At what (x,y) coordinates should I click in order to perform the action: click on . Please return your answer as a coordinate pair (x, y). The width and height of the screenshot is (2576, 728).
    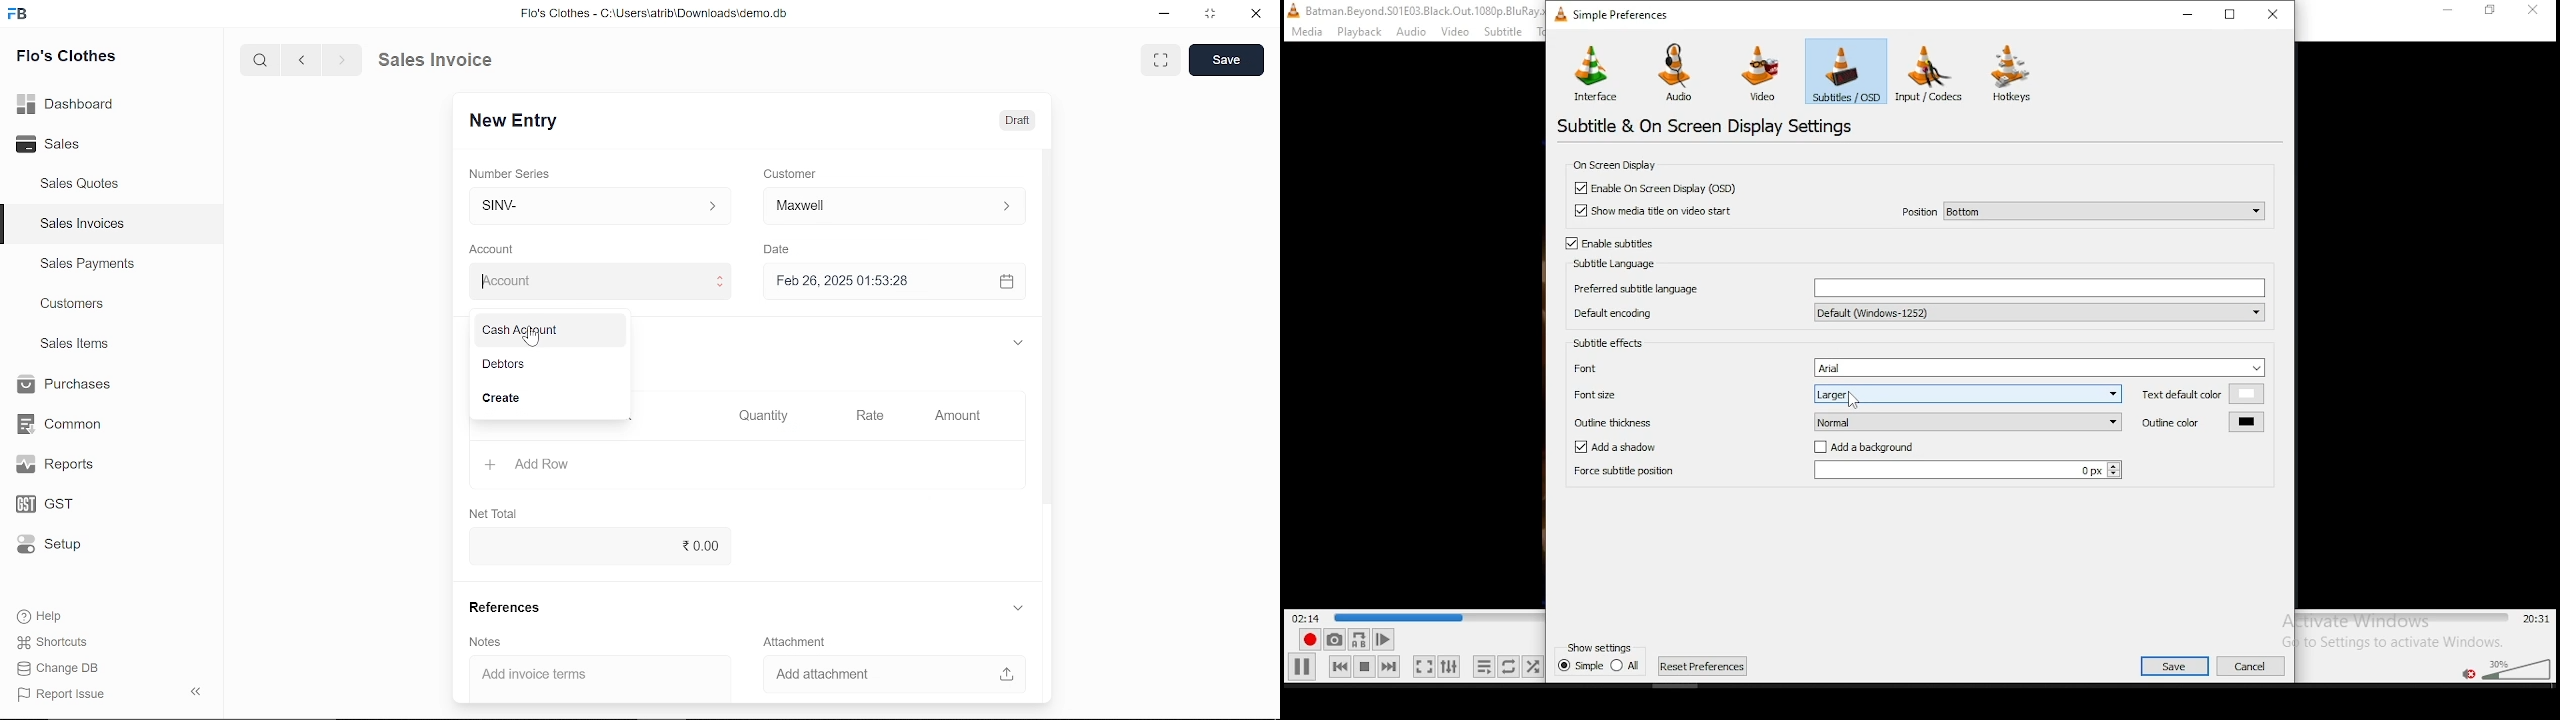
    Looking at the image, I should click on (2494, 14).